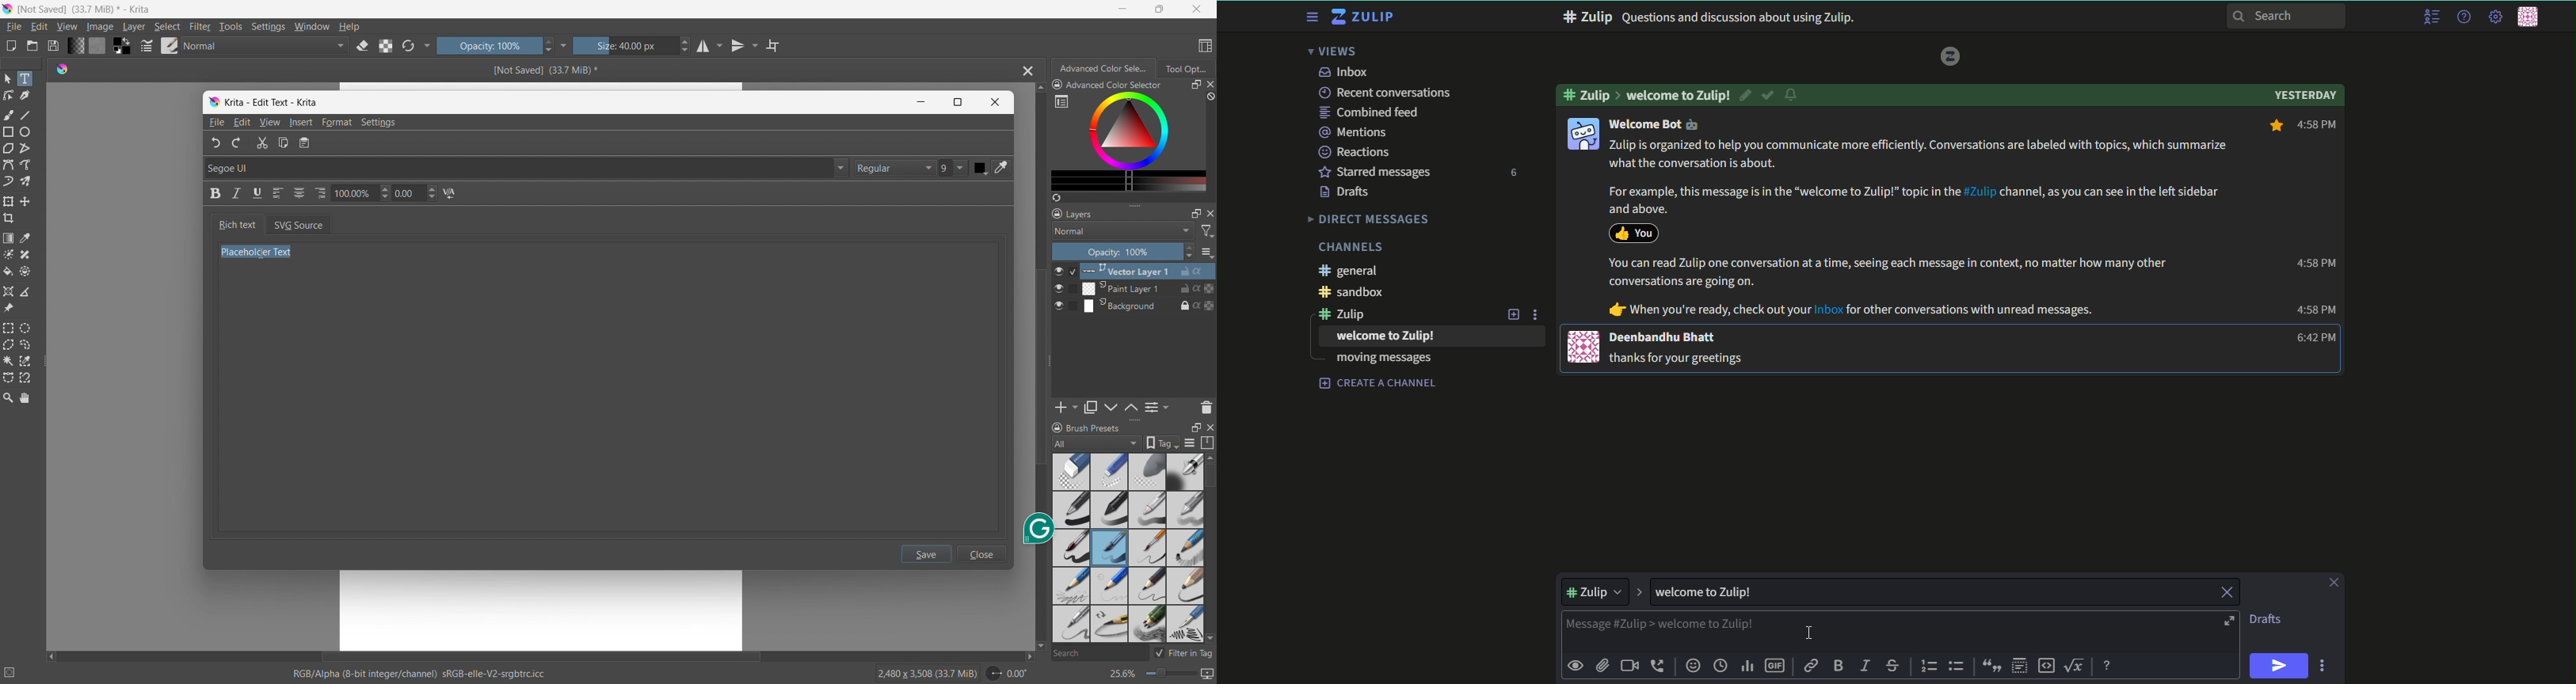  Describe the element at coordinates (75, 45) in the screenshot. I see `fill gradients` at that location.